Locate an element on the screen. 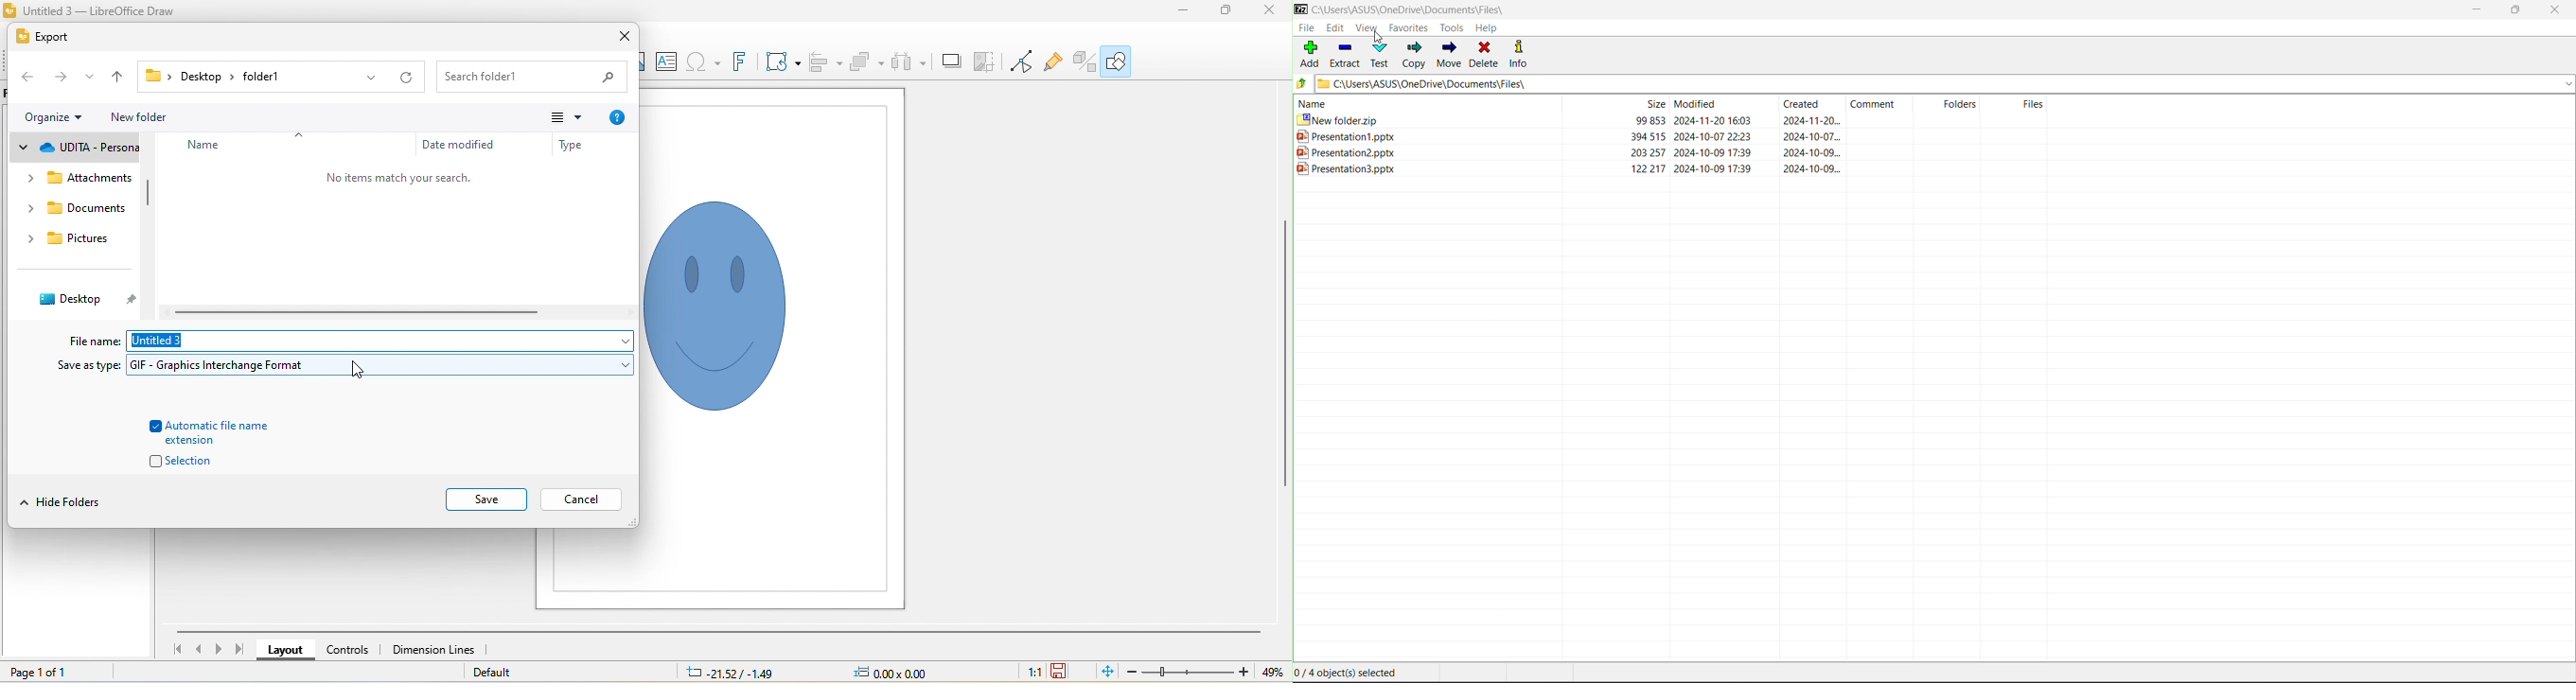 The height and width of the screenshot is (700, 2576). close is located at coordinates (1269, 14).